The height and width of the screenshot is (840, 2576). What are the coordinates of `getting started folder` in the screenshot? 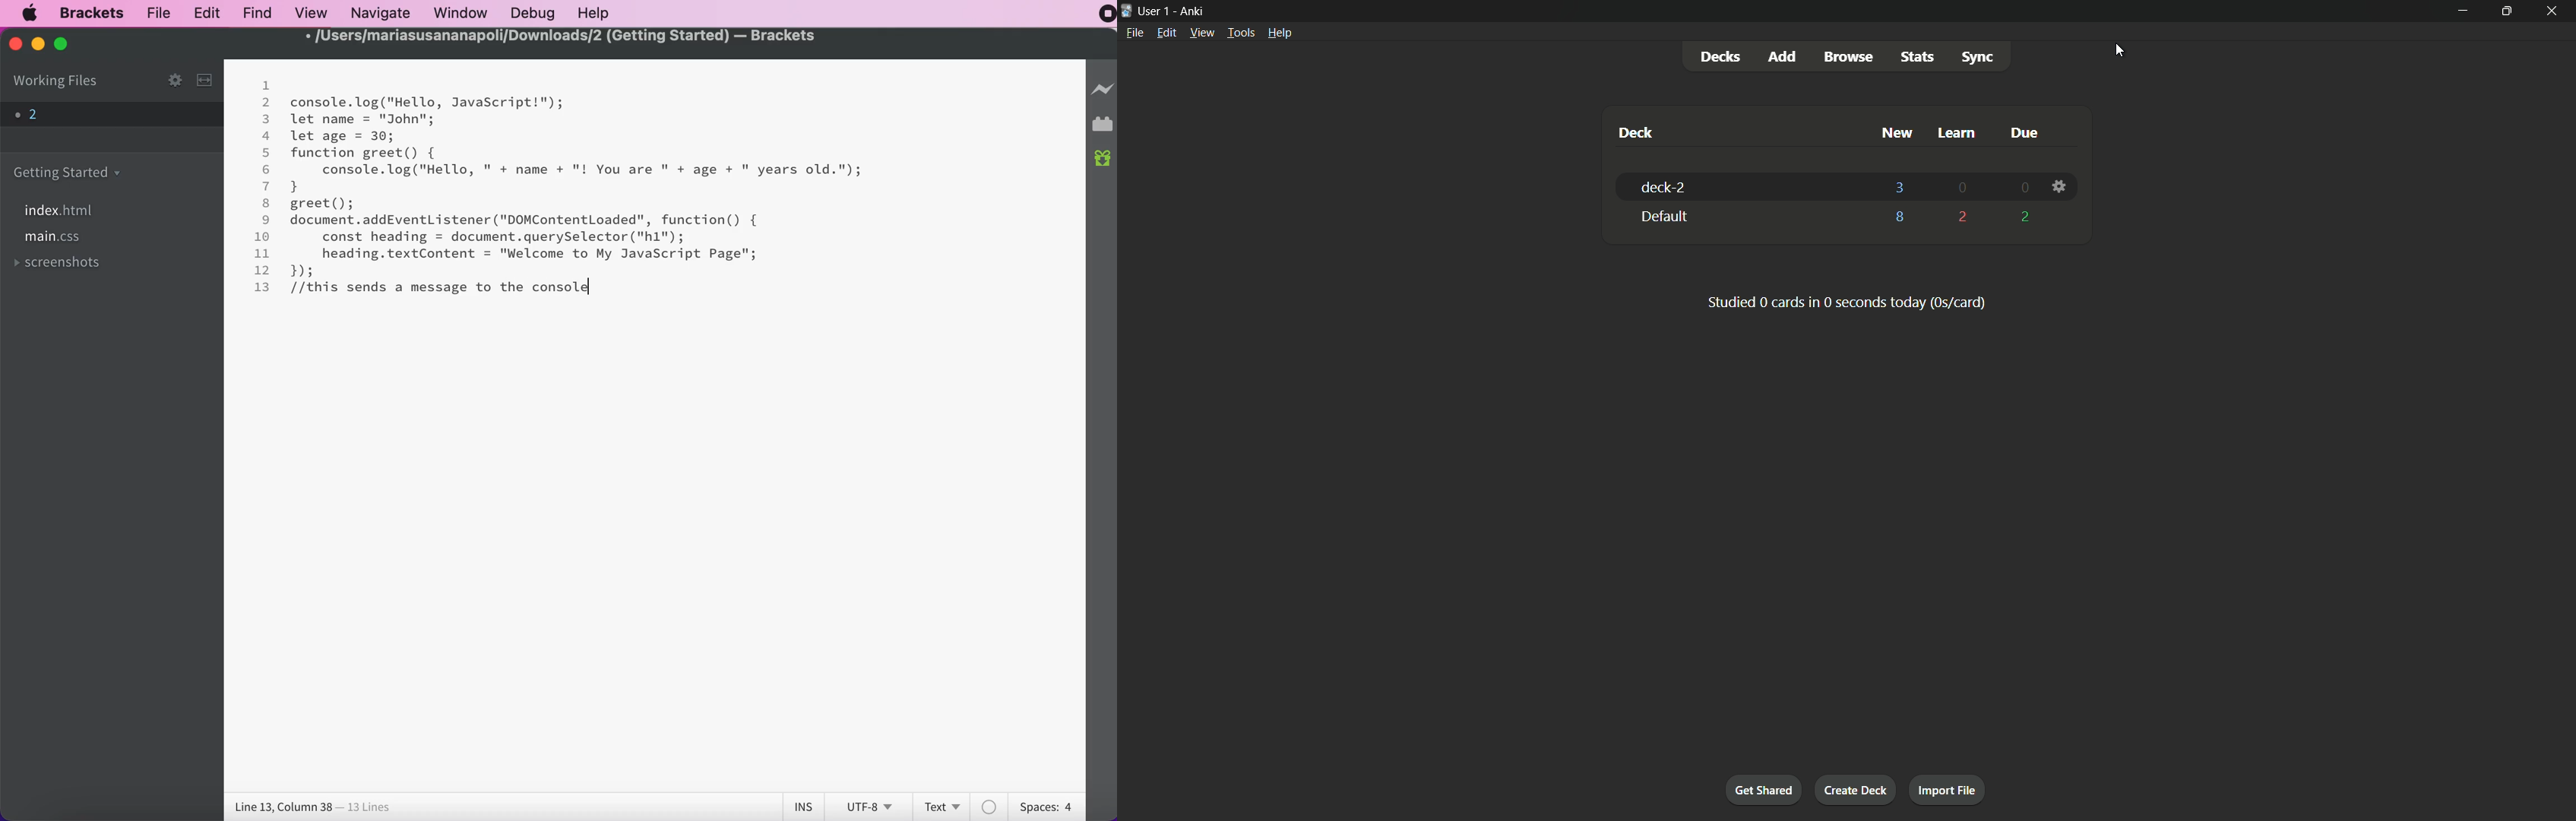 It's located at (73, 171).